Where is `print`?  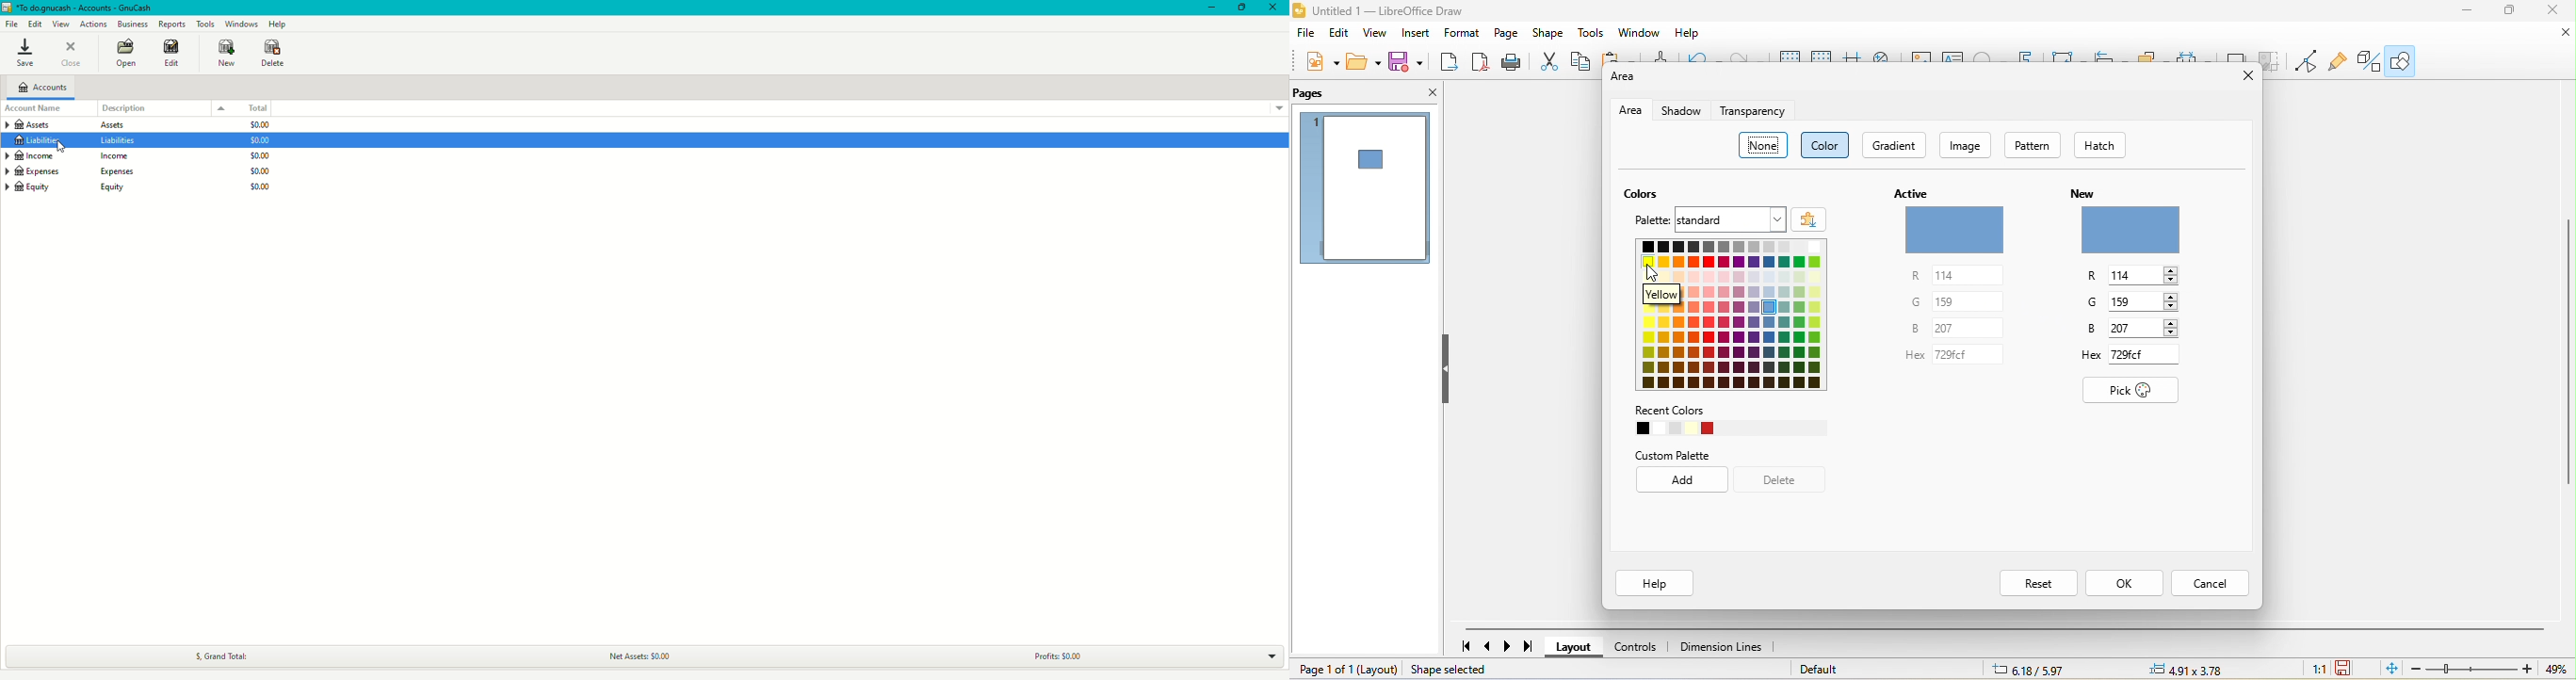 print is located at coordinates (1515, 64).